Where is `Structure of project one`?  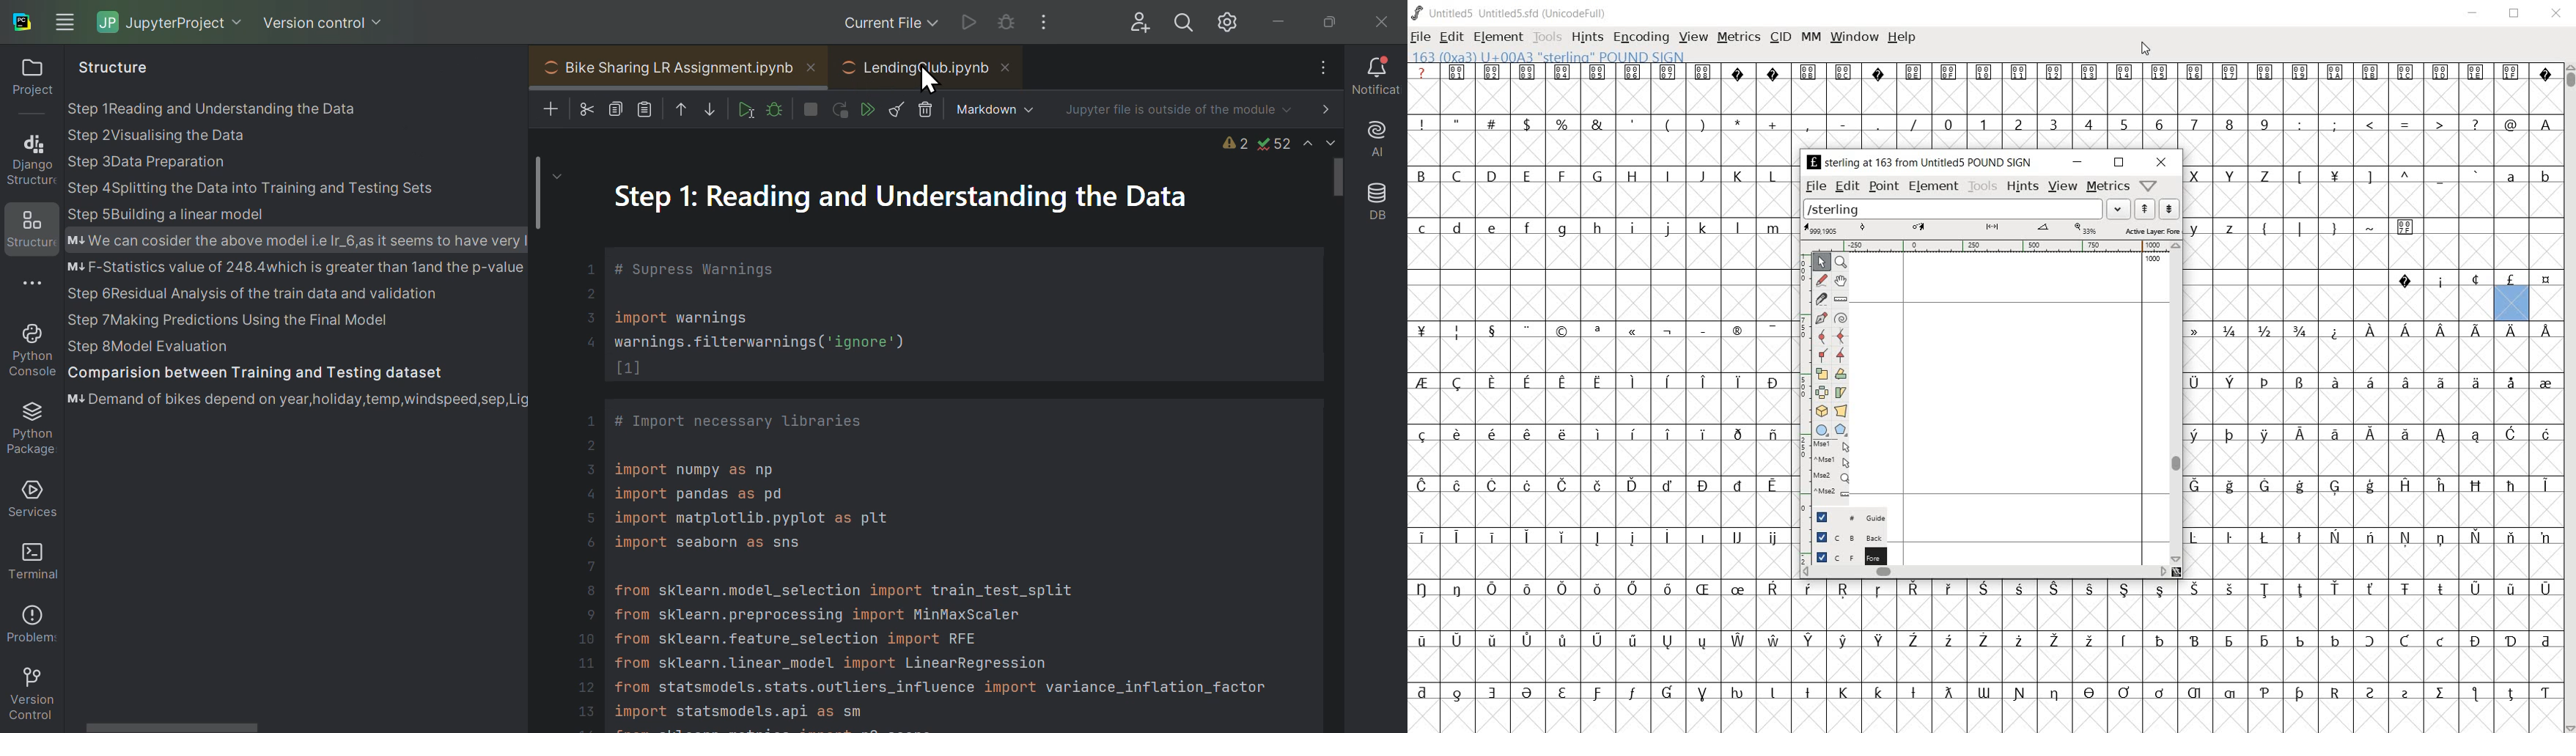 Structure of project one is located at coordinates (301, 292).